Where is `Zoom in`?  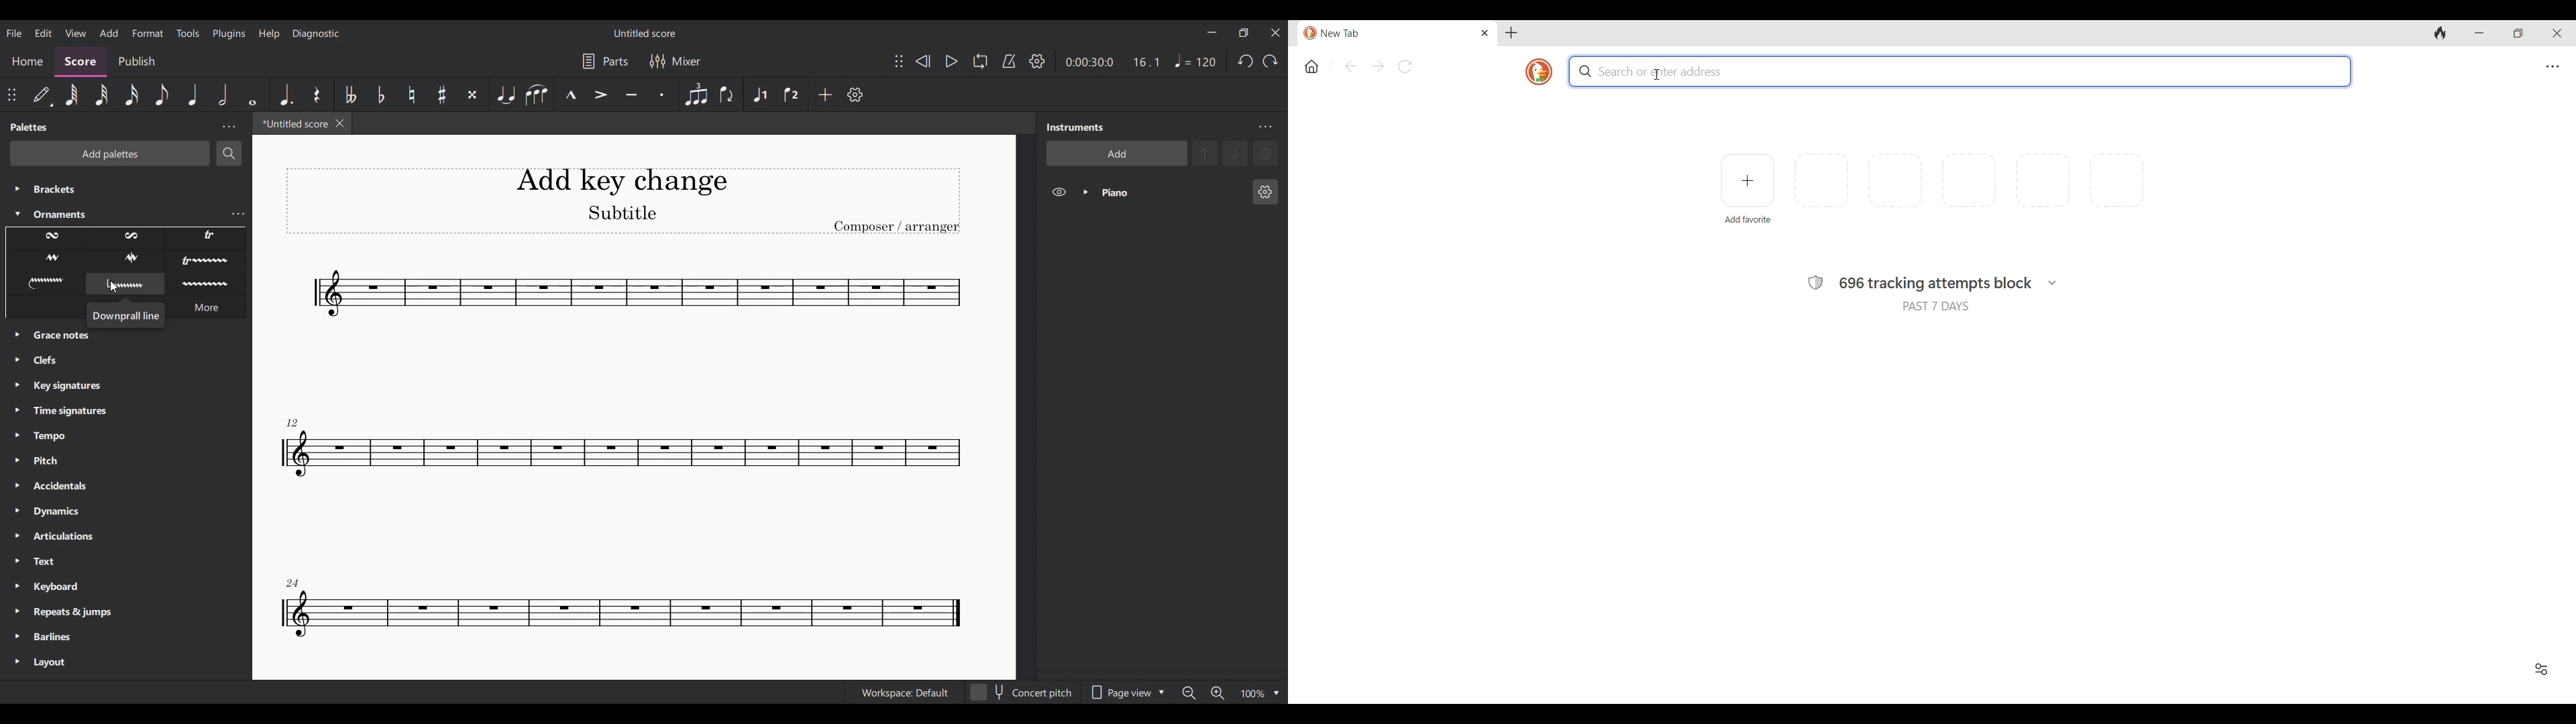 Zoom in is located at coordinates (1218, 693).